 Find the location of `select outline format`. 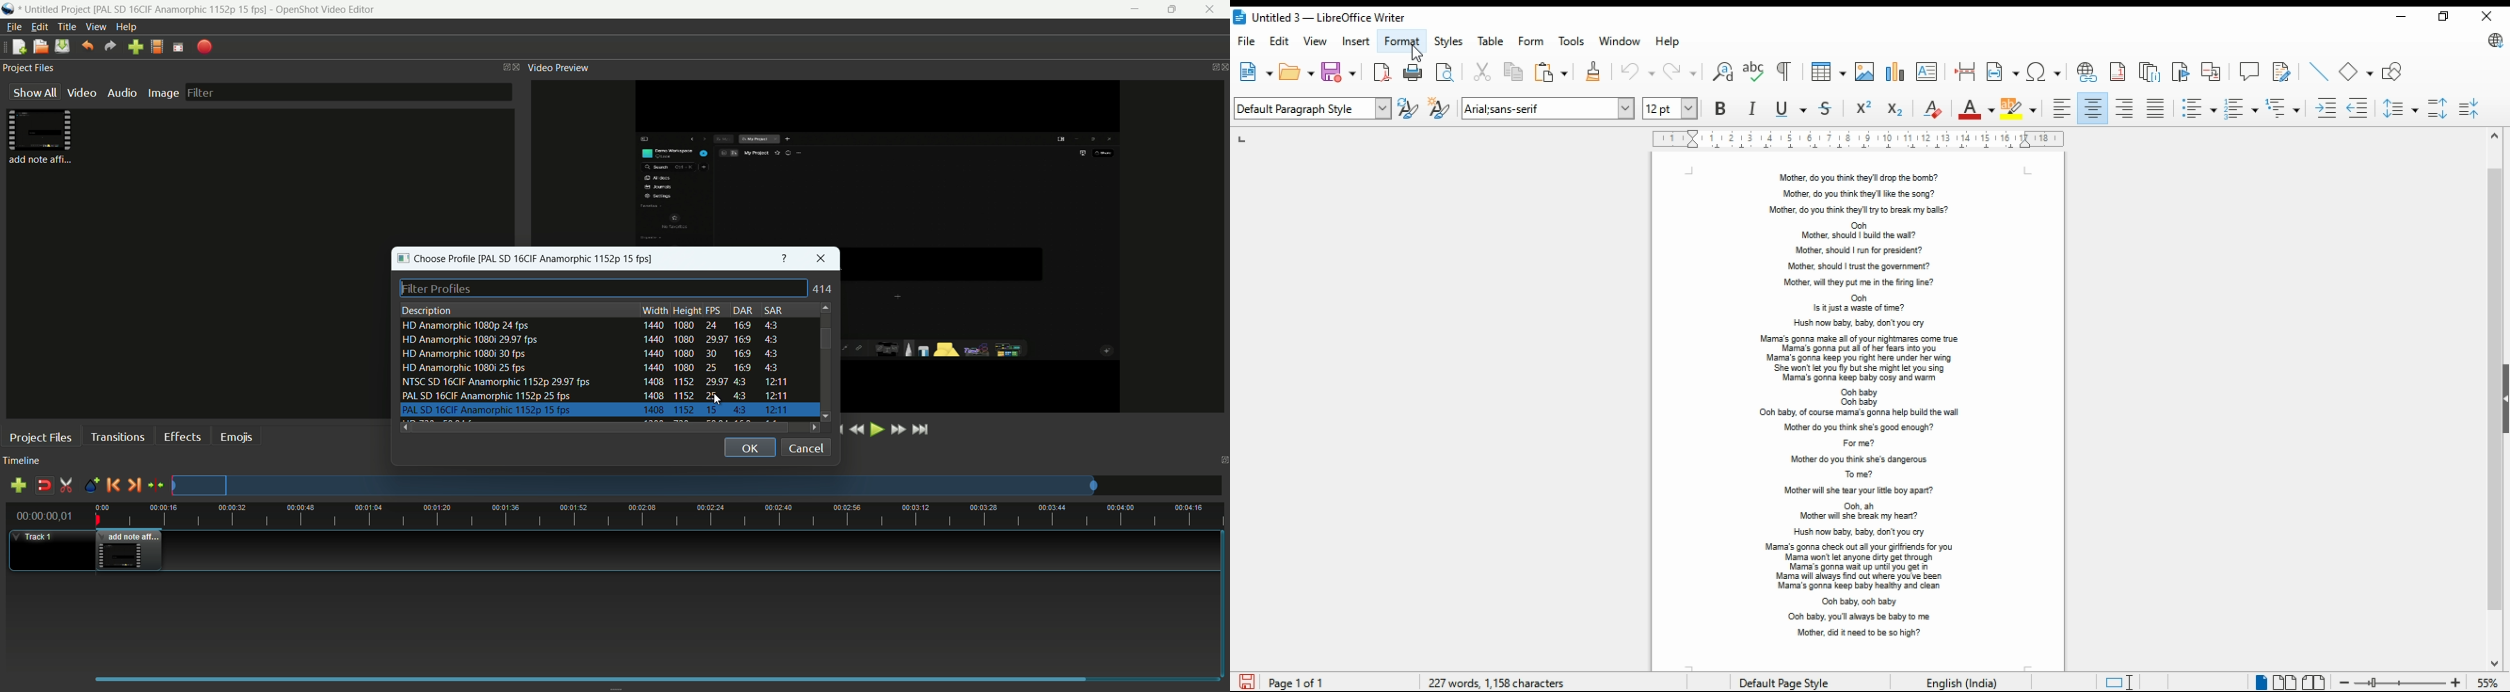

select outline format is located at coordinates (2282, 107).